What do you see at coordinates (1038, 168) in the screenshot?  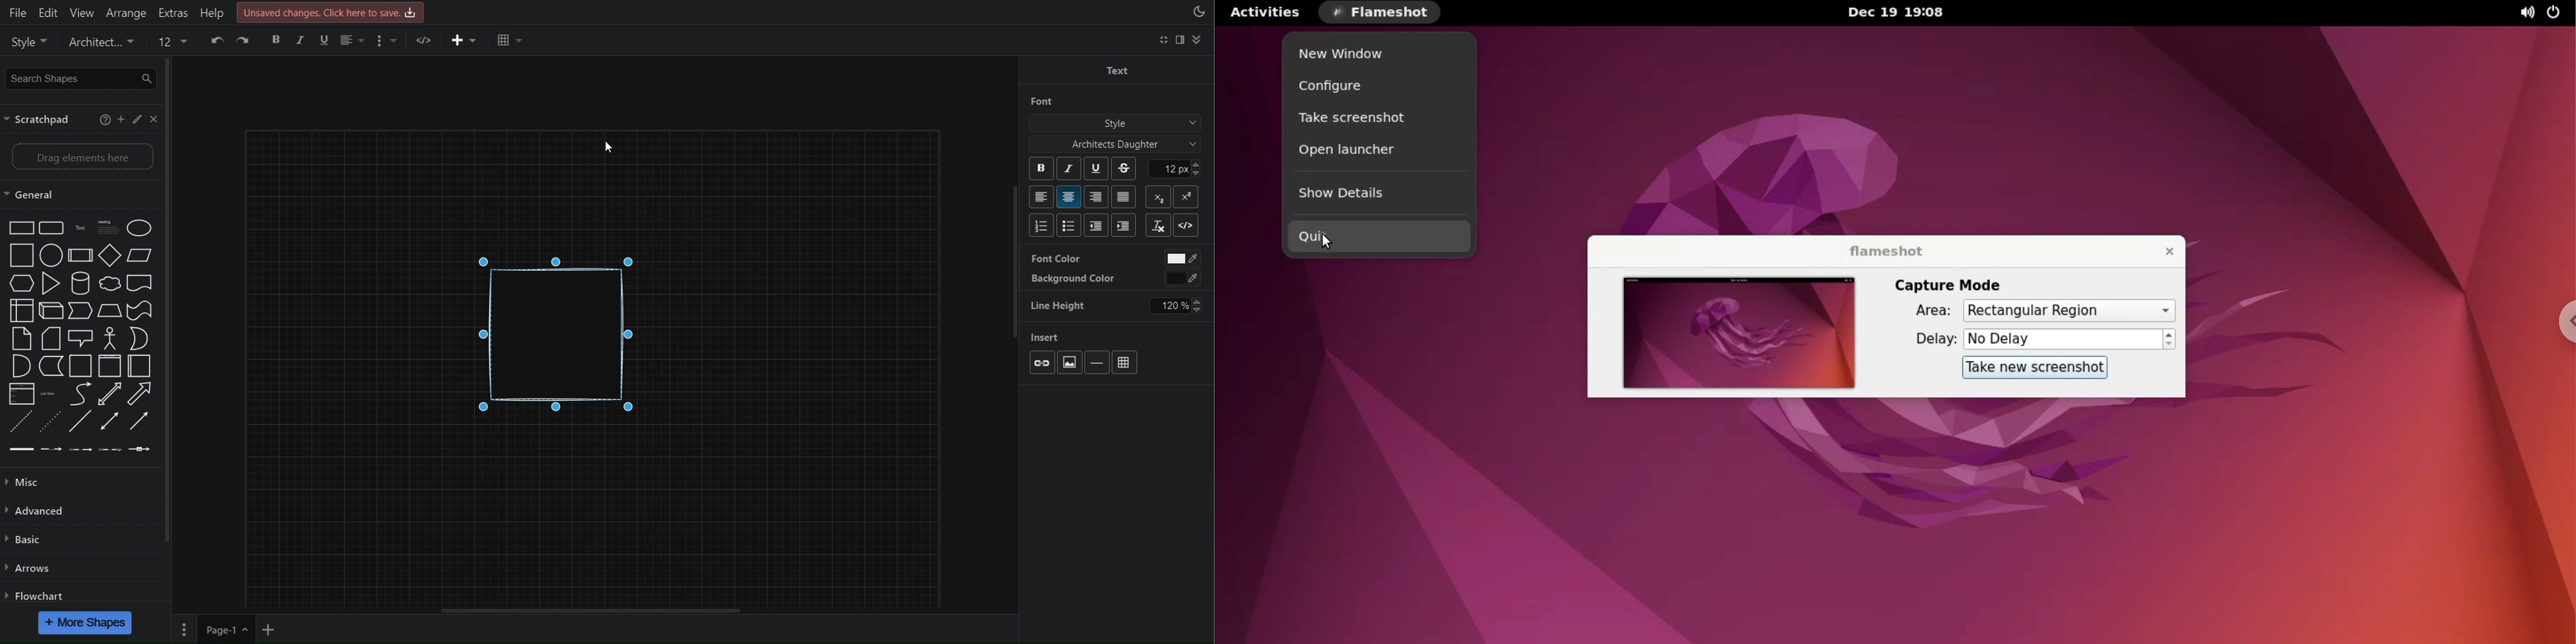 I see `Bold` at bounding box center [1038, 168].